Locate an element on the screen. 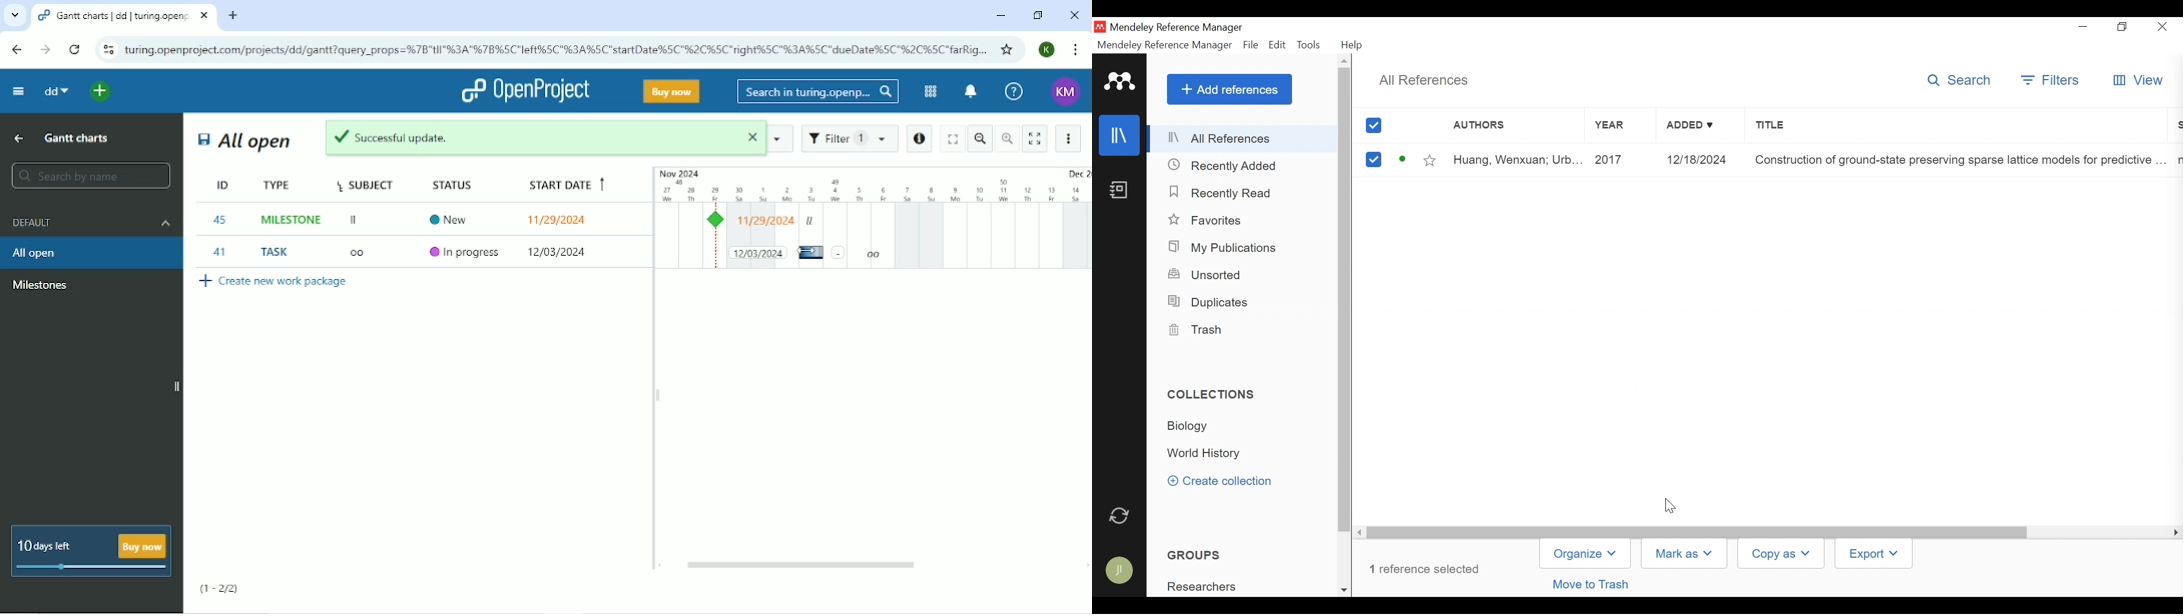  All References is located at coordinates (1243, 139).